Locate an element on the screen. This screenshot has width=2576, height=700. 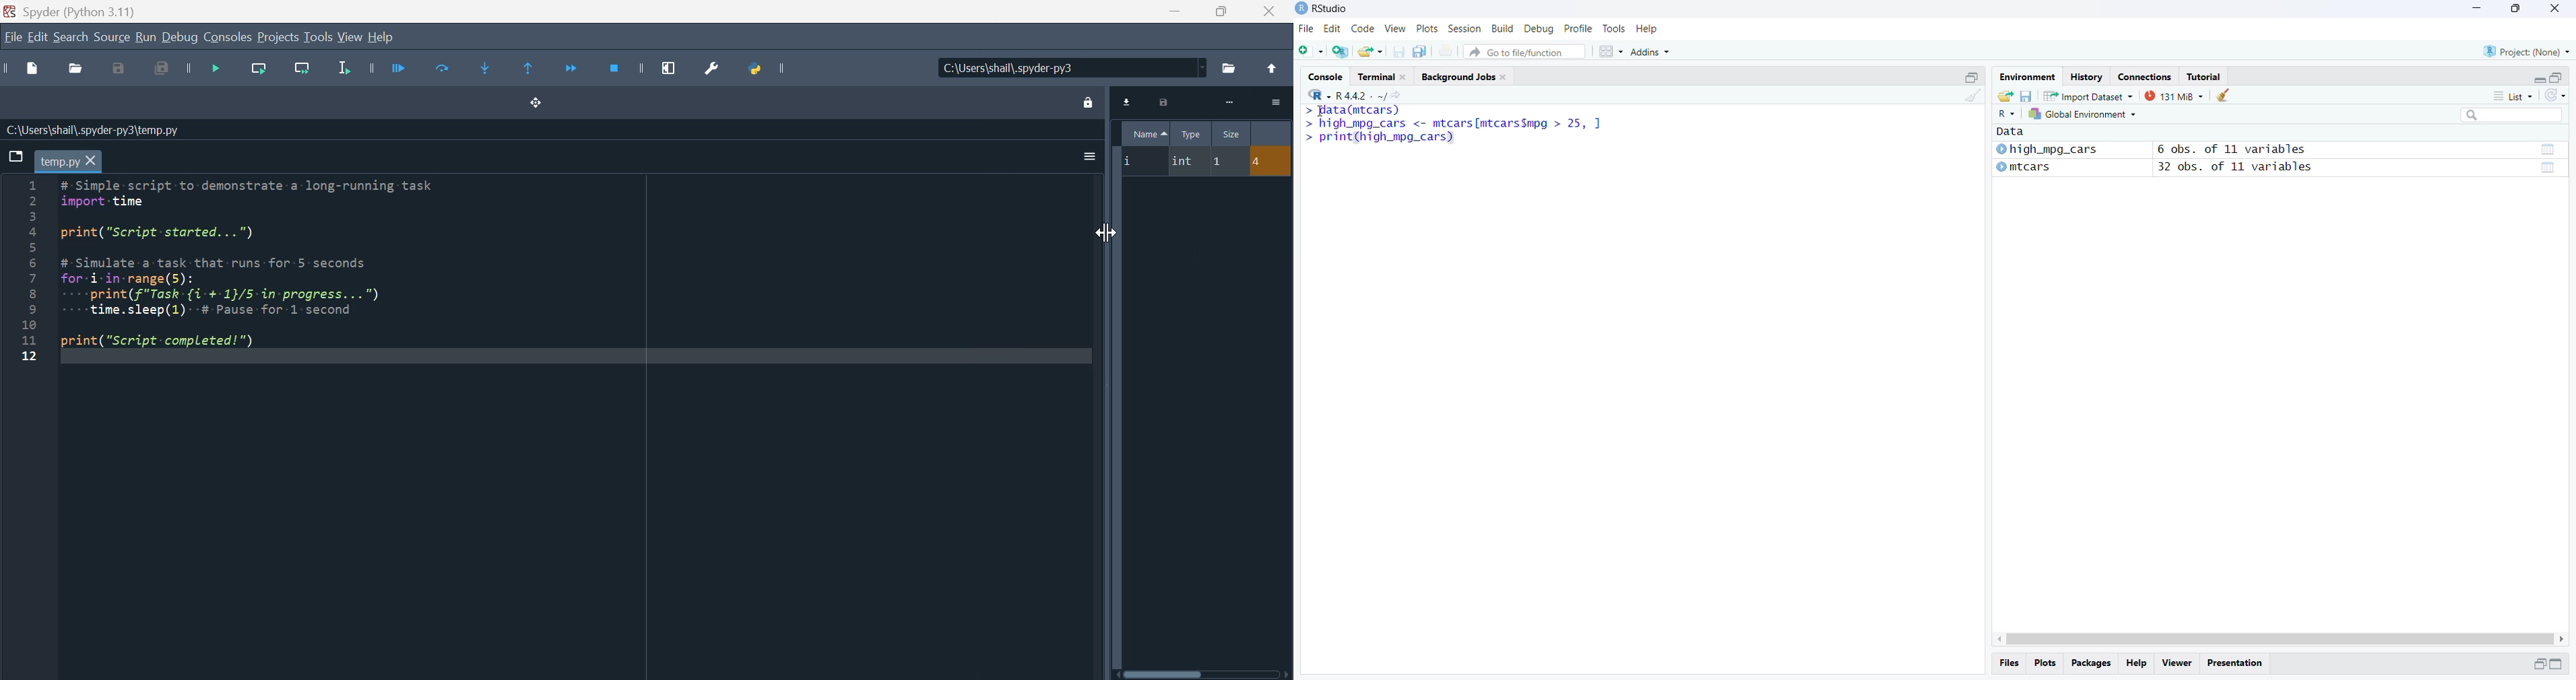
maximize is located at coordinates (2557, 78).